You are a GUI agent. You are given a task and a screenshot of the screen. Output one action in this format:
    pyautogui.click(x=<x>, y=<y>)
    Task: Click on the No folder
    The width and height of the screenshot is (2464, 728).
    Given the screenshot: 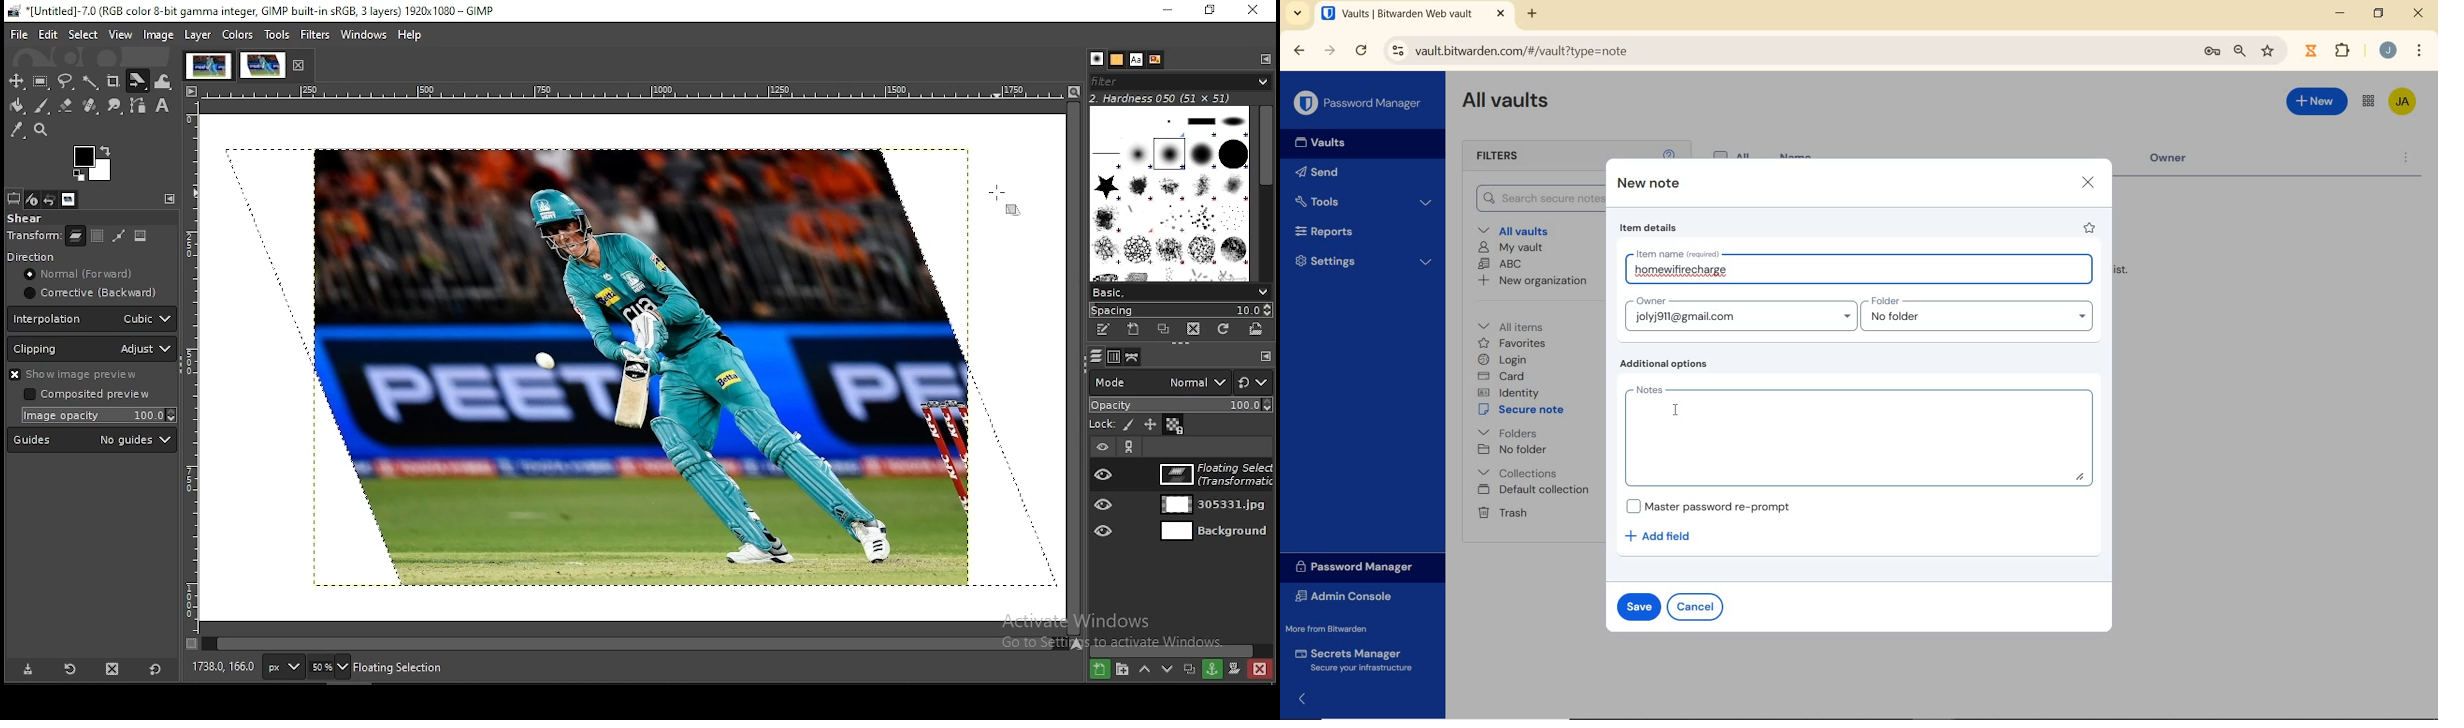 What is the action you would take?
    pyautogui.click(x=1512, y=450)
    